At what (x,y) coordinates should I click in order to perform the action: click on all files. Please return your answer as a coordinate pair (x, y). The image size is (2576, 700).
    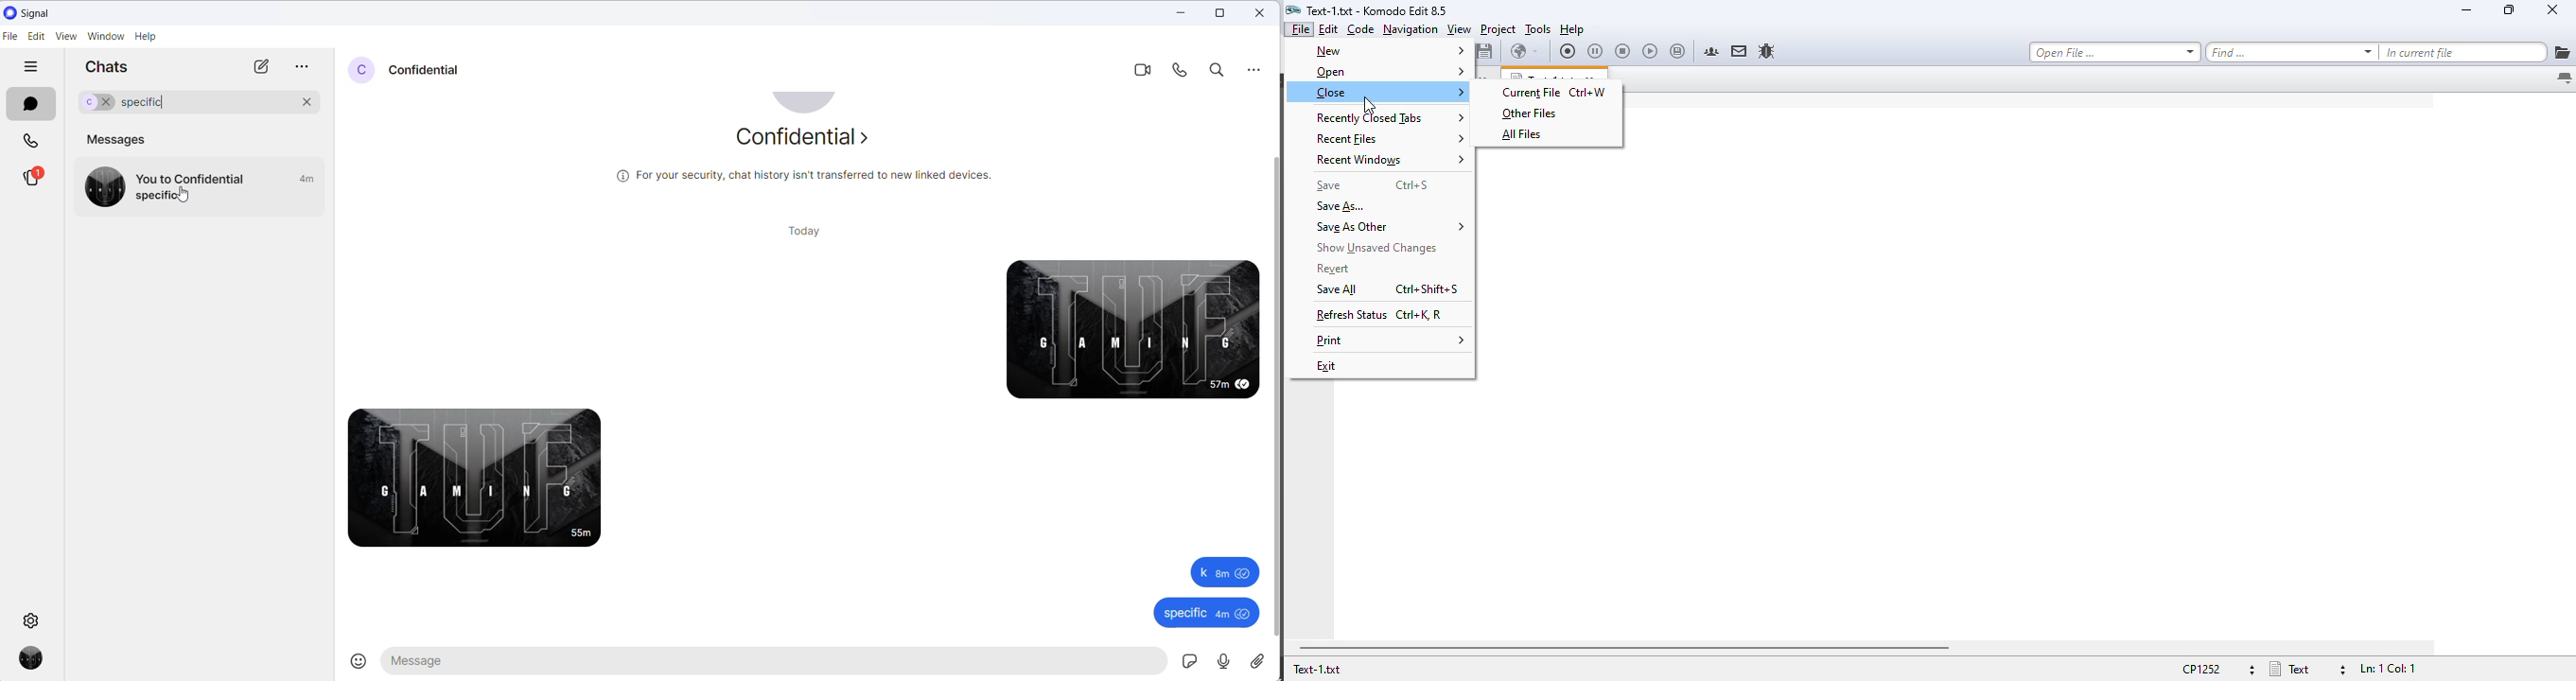
    Looking at the image, I should click on (1521, 134).